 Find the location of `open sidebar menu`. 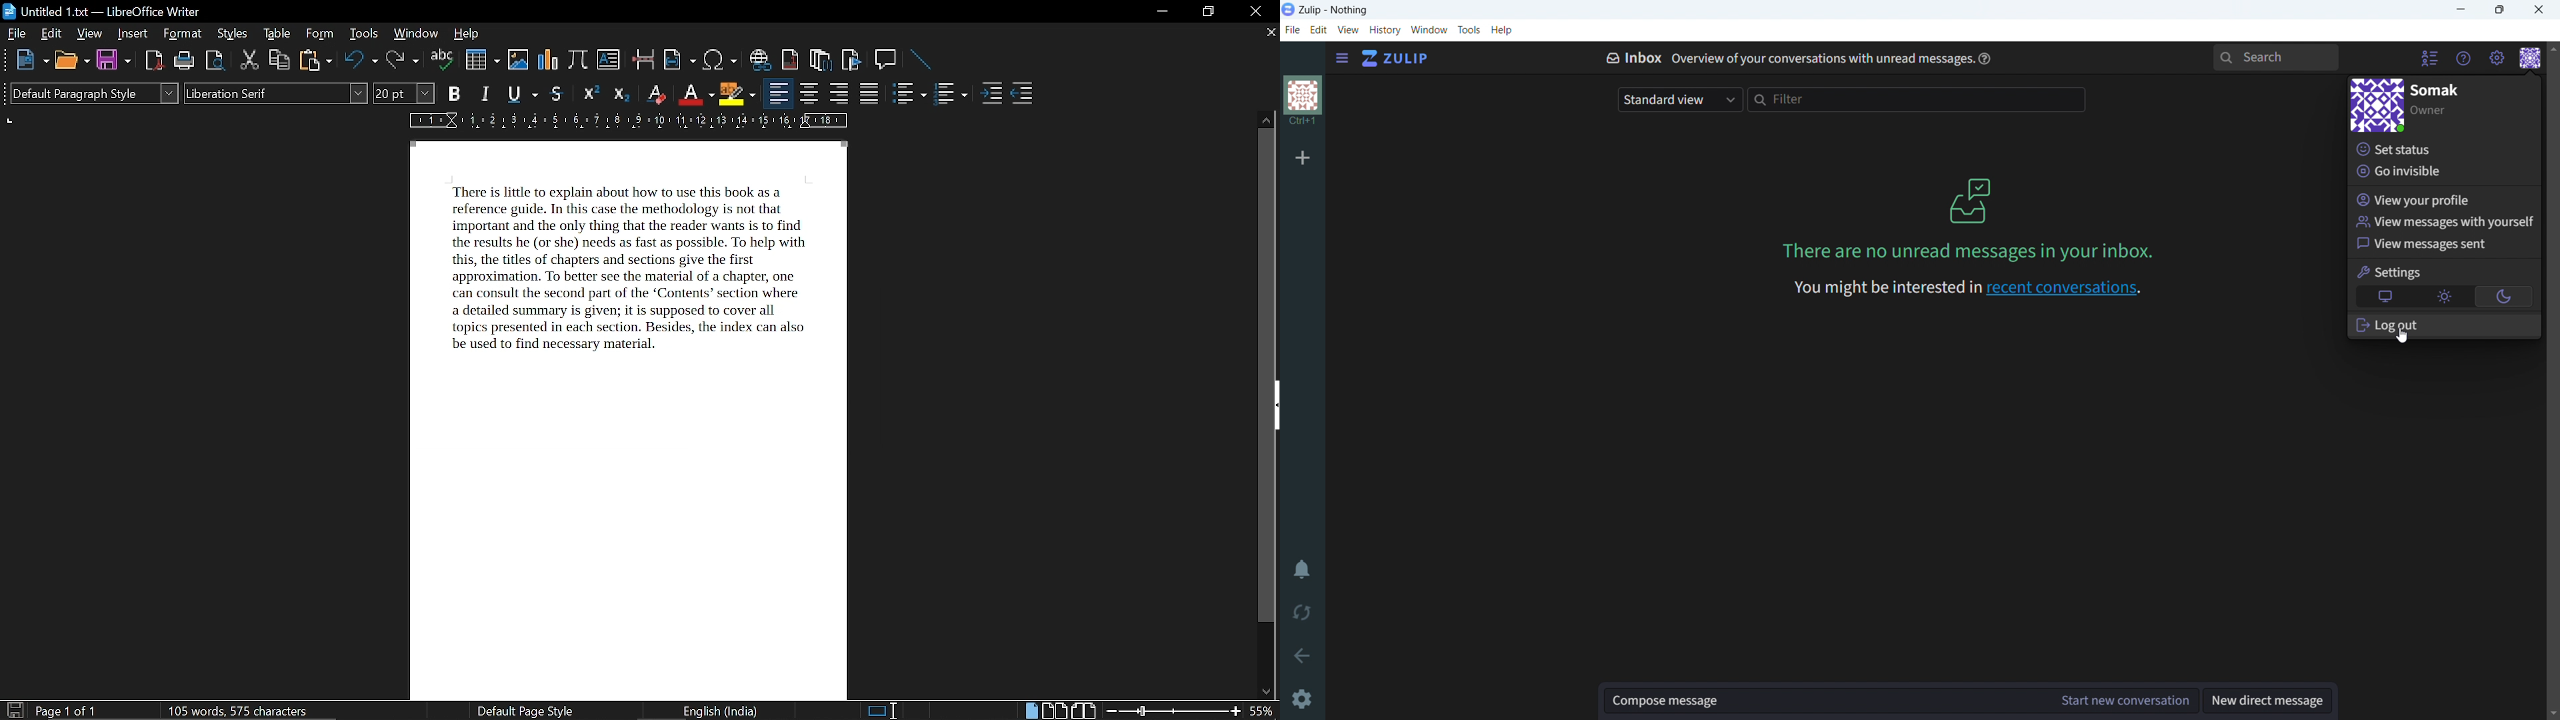

open sidebar menu is located at coordinates (1341, 59).